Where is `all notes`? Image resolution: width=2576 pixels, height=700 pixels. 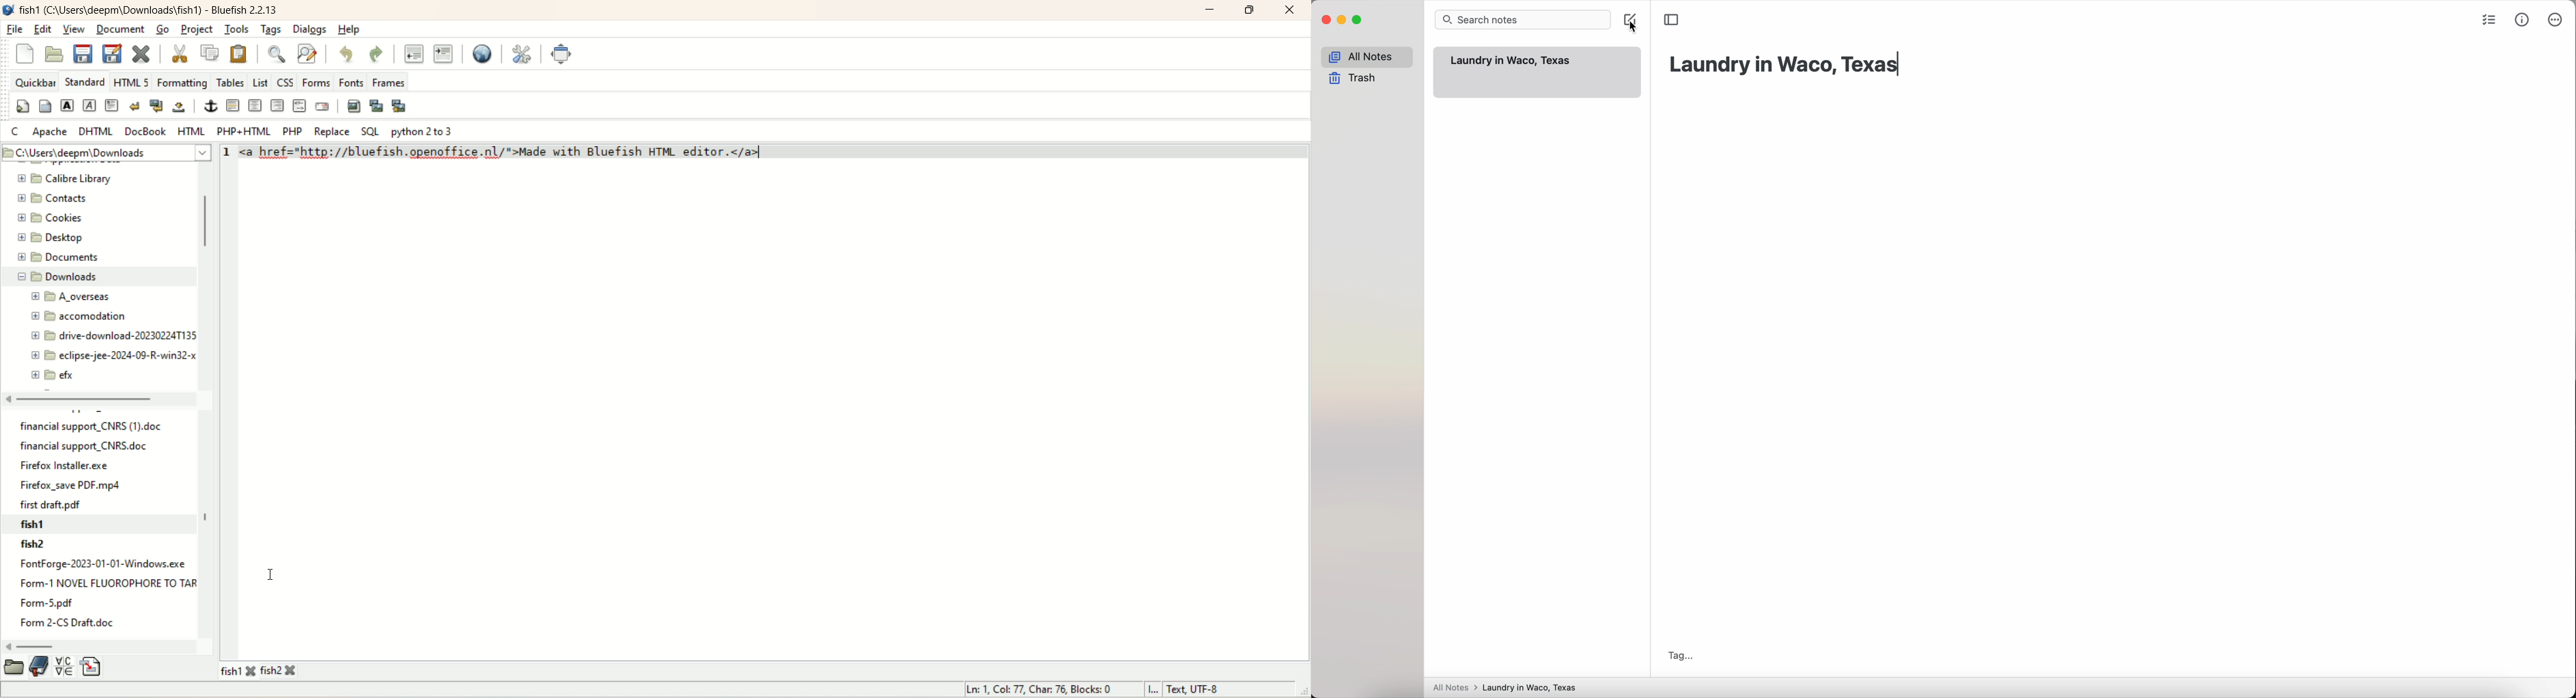 all notes is located at coordinates (1367, 57).